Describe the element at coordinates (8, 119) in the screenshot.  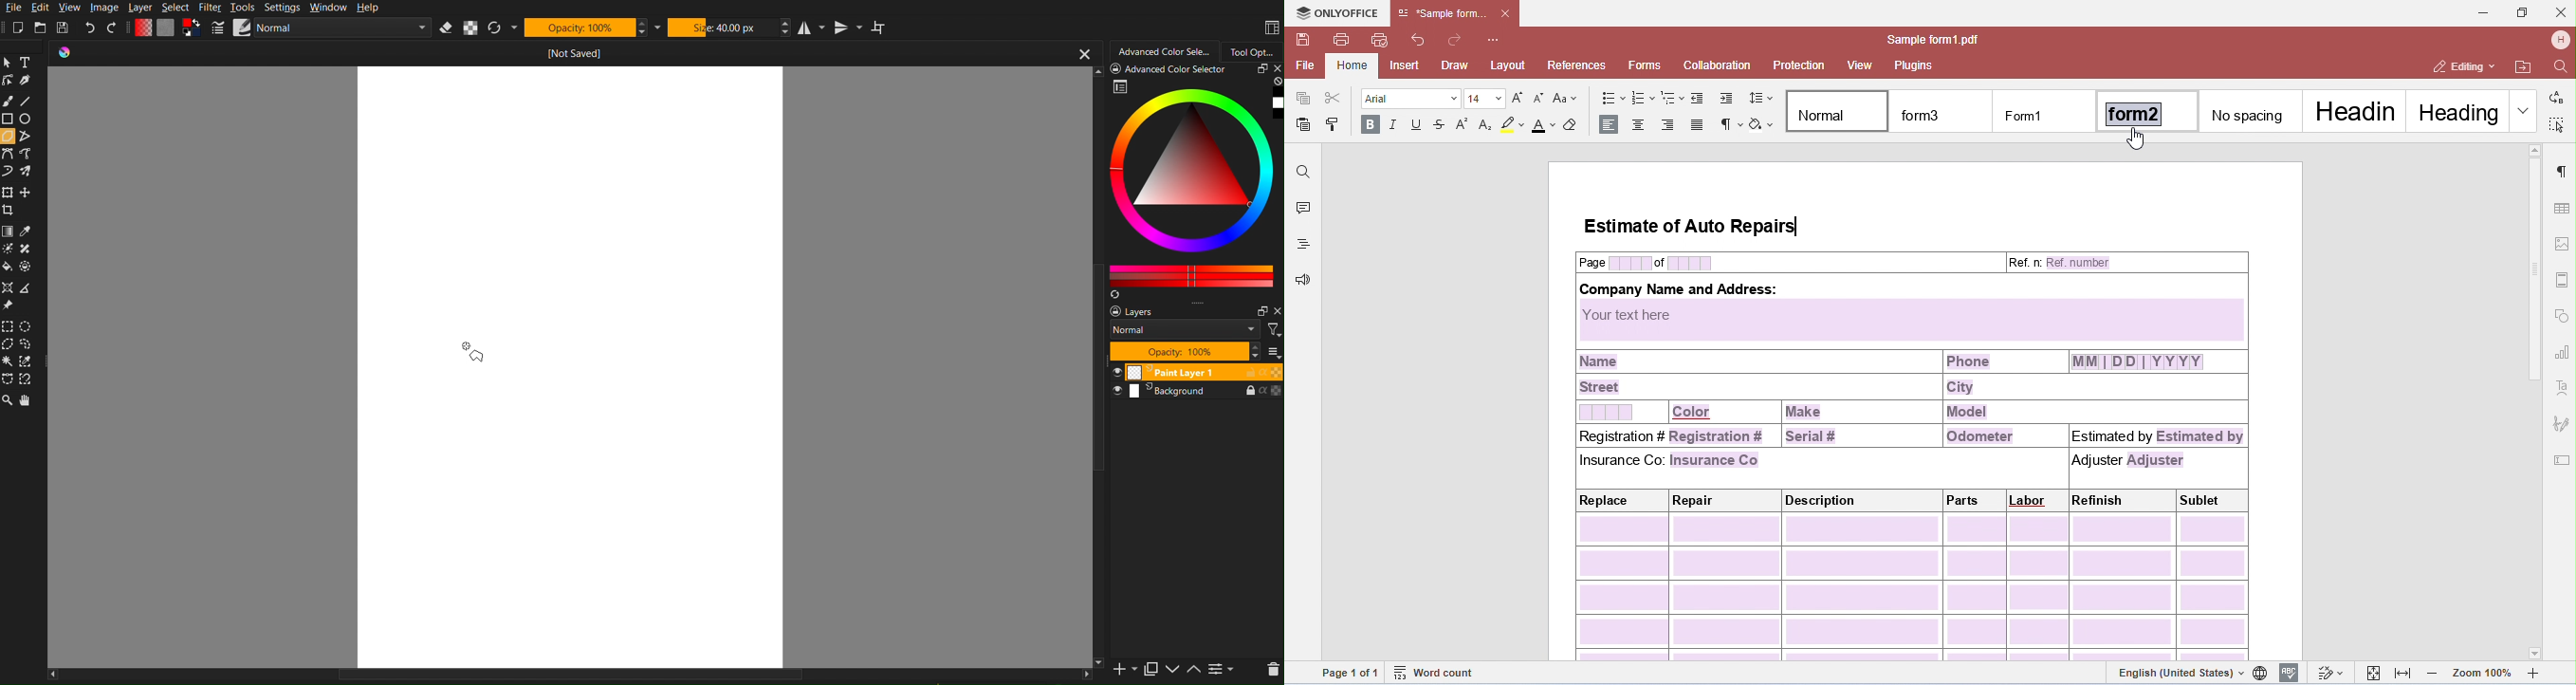
I see `rectangle tool` at that location.